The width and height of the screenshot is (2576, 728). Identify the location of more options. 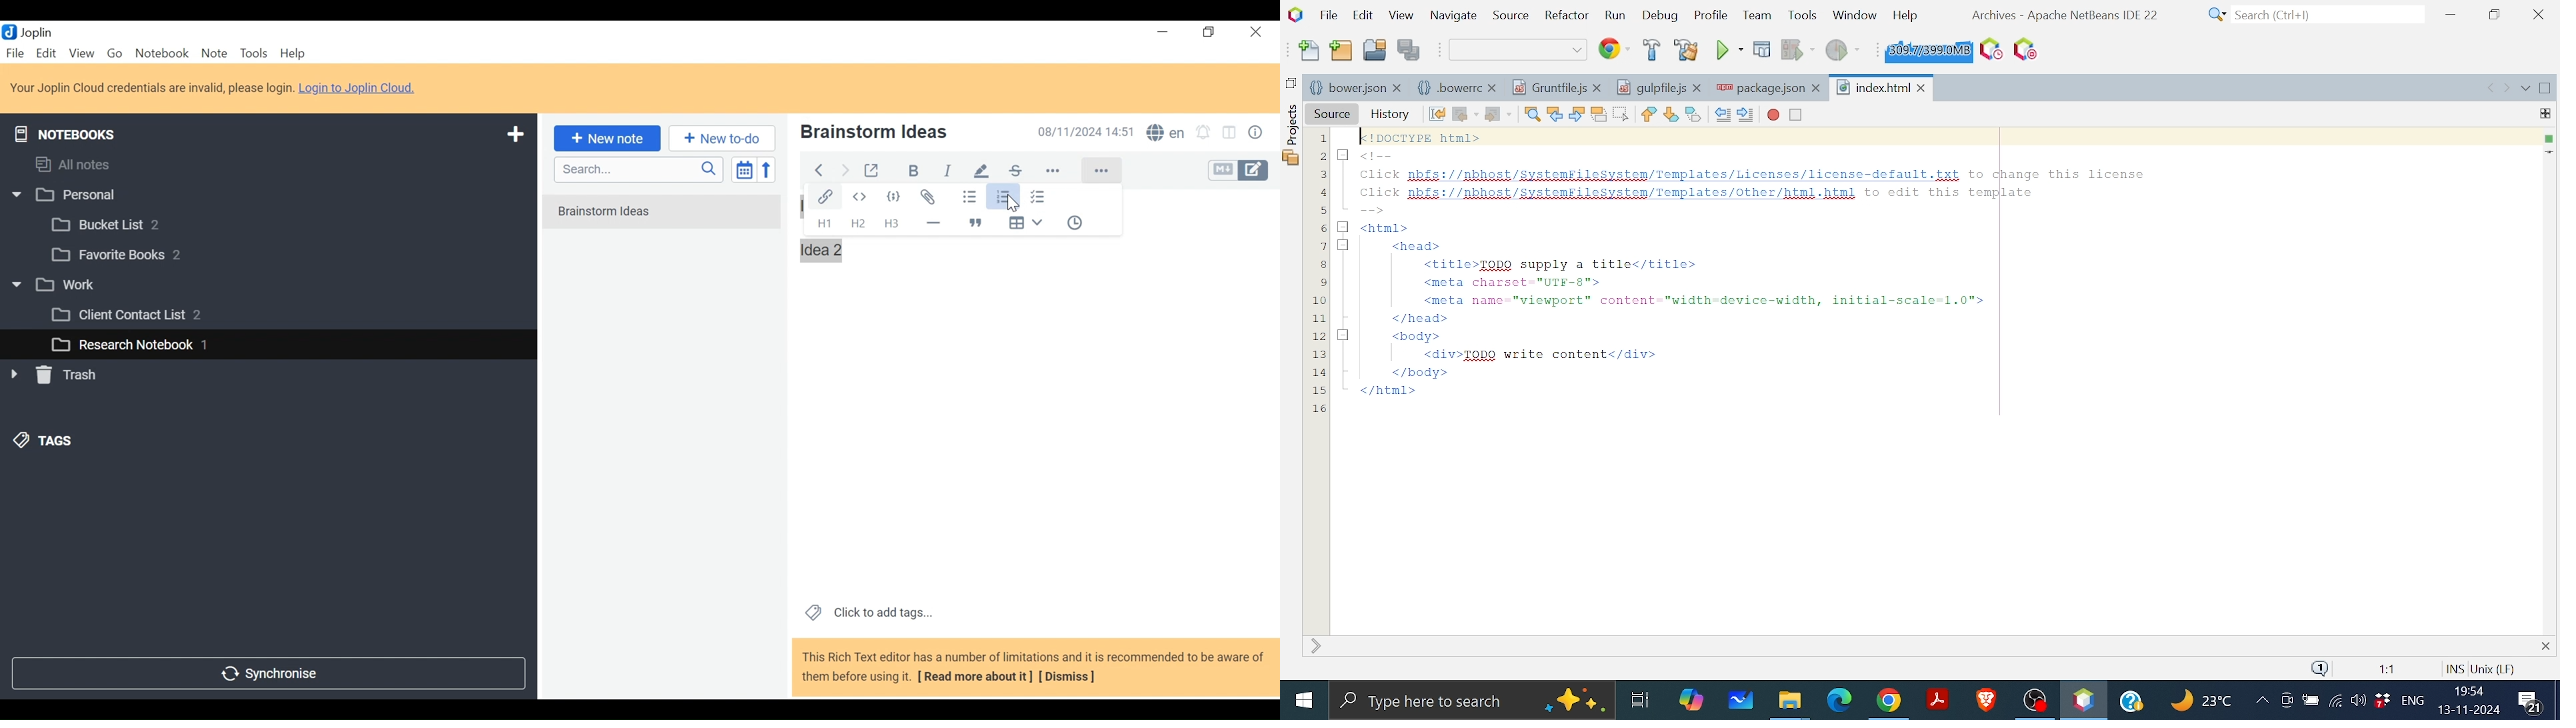
(1057, 169).